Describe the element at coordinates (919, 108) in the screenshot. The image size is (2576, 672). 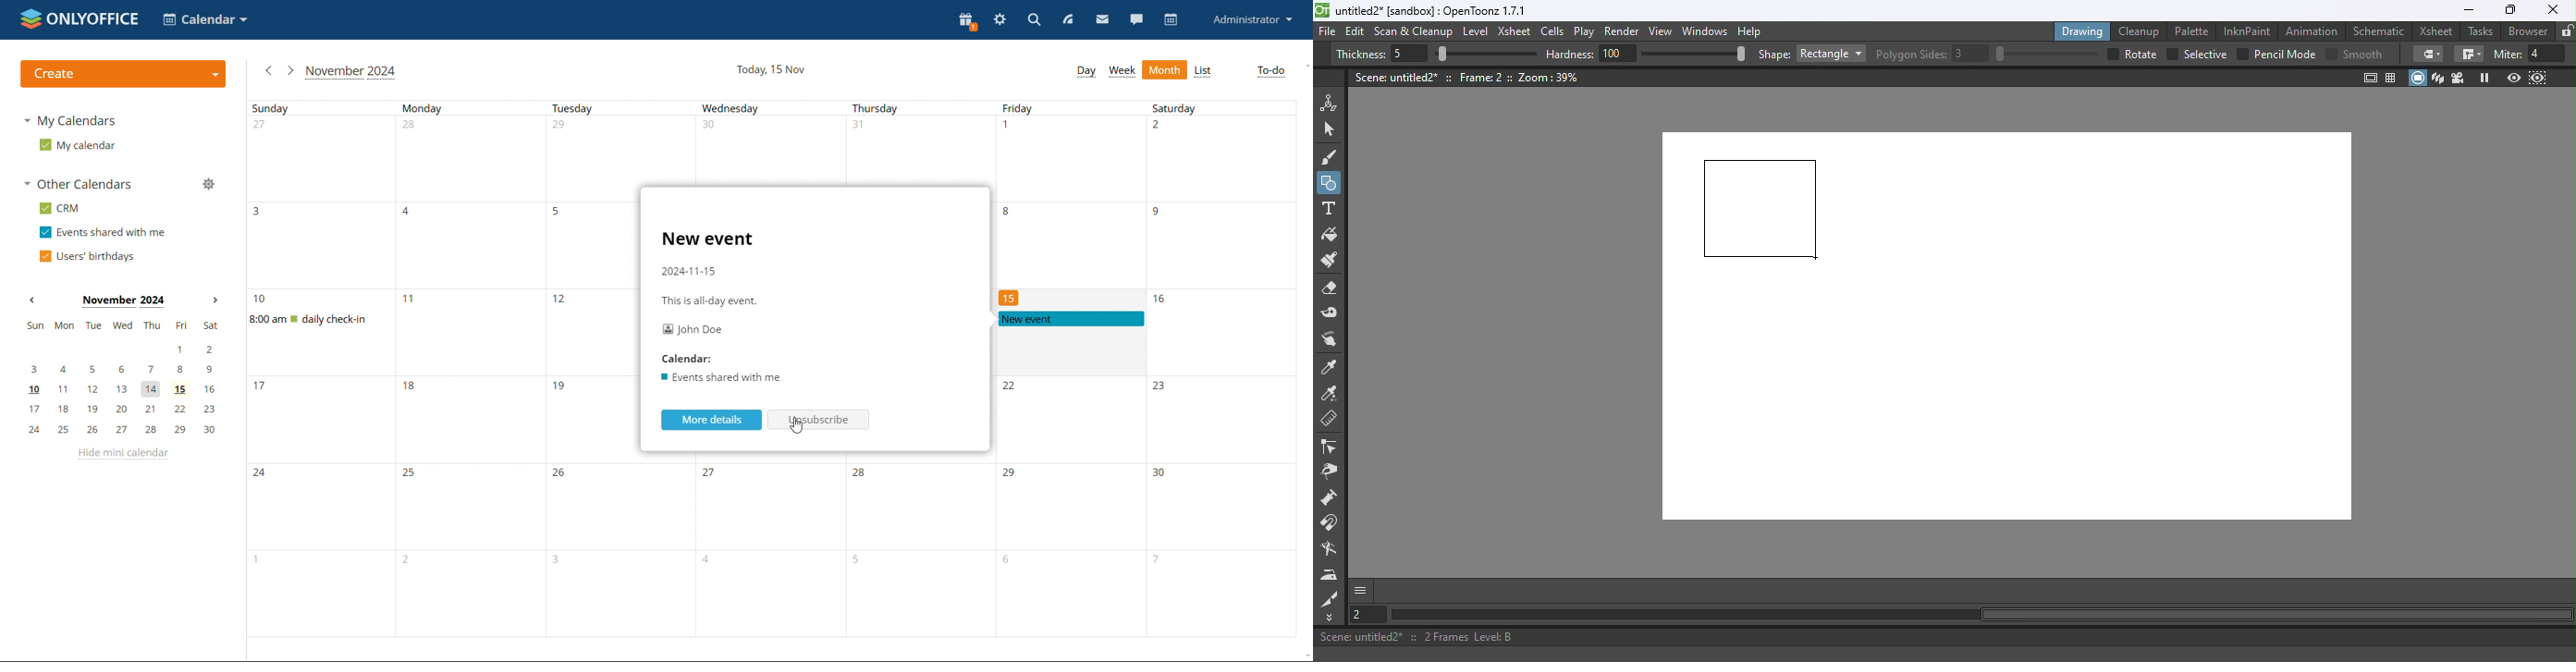
I see `individual day` at that location.